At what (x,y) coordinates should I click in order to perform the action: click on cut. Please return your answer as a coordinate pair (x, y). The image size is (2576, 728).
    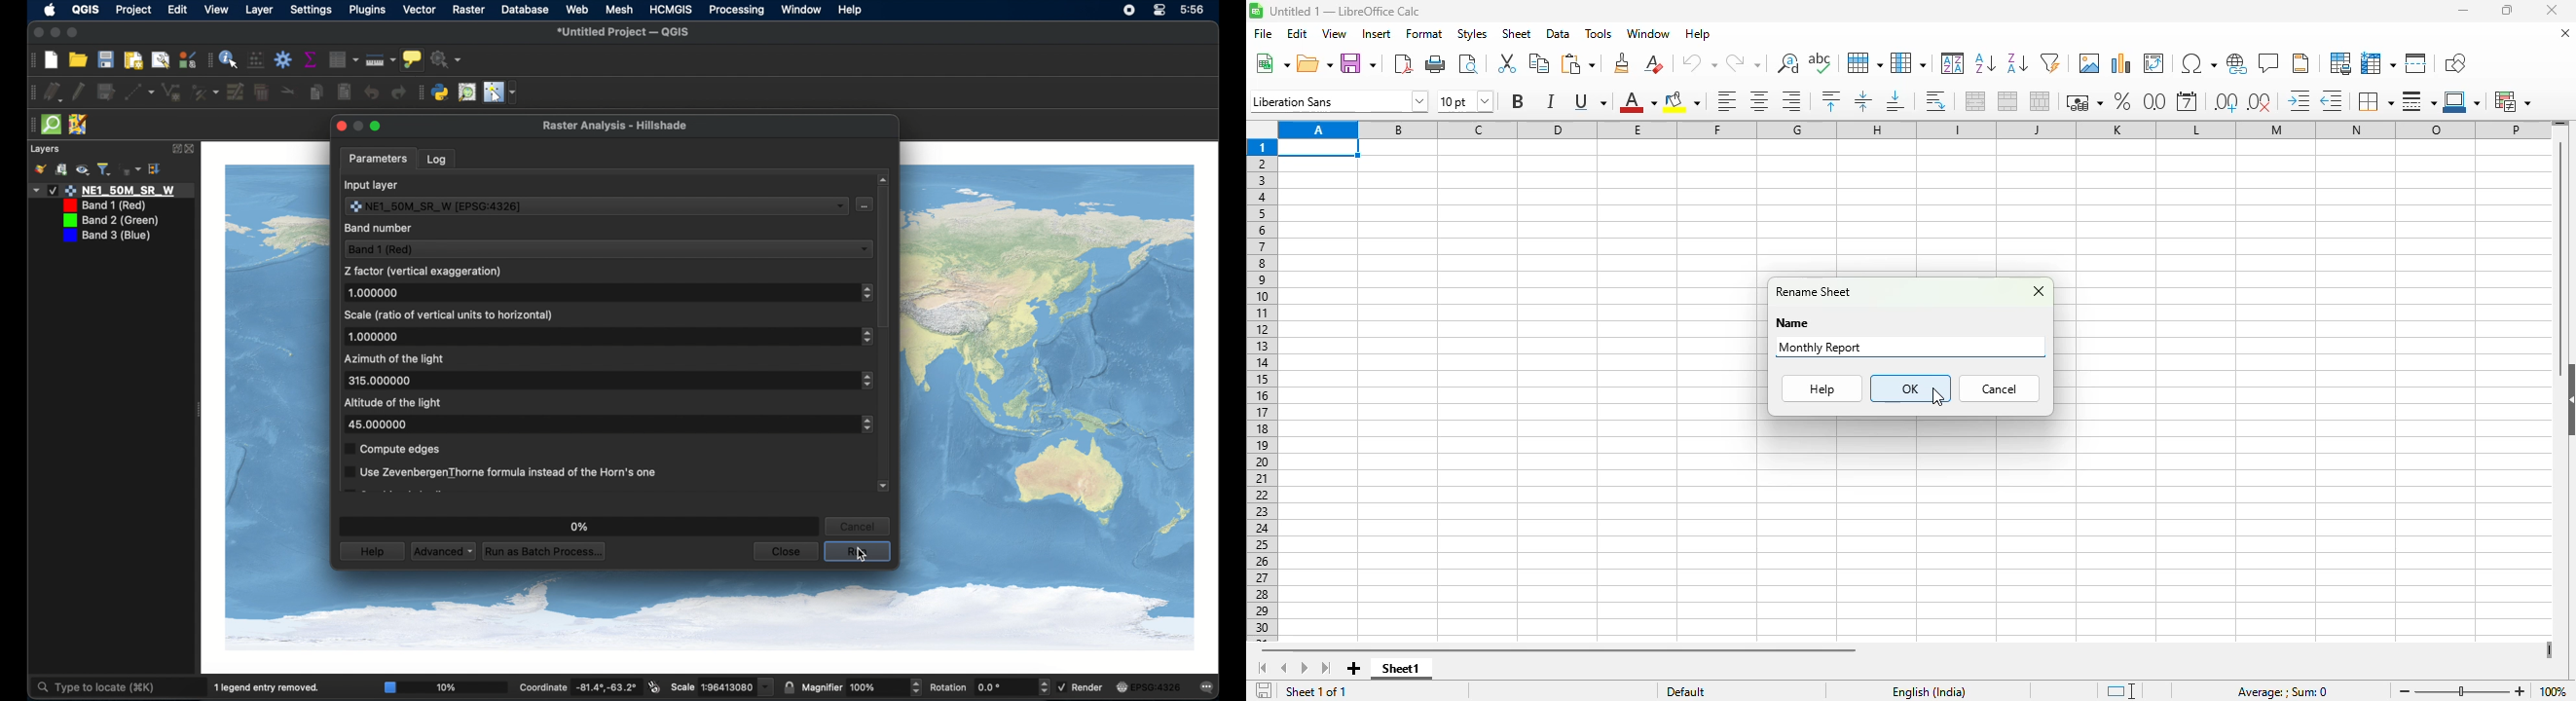
    Looking at the image, I should click on (1505, 63).